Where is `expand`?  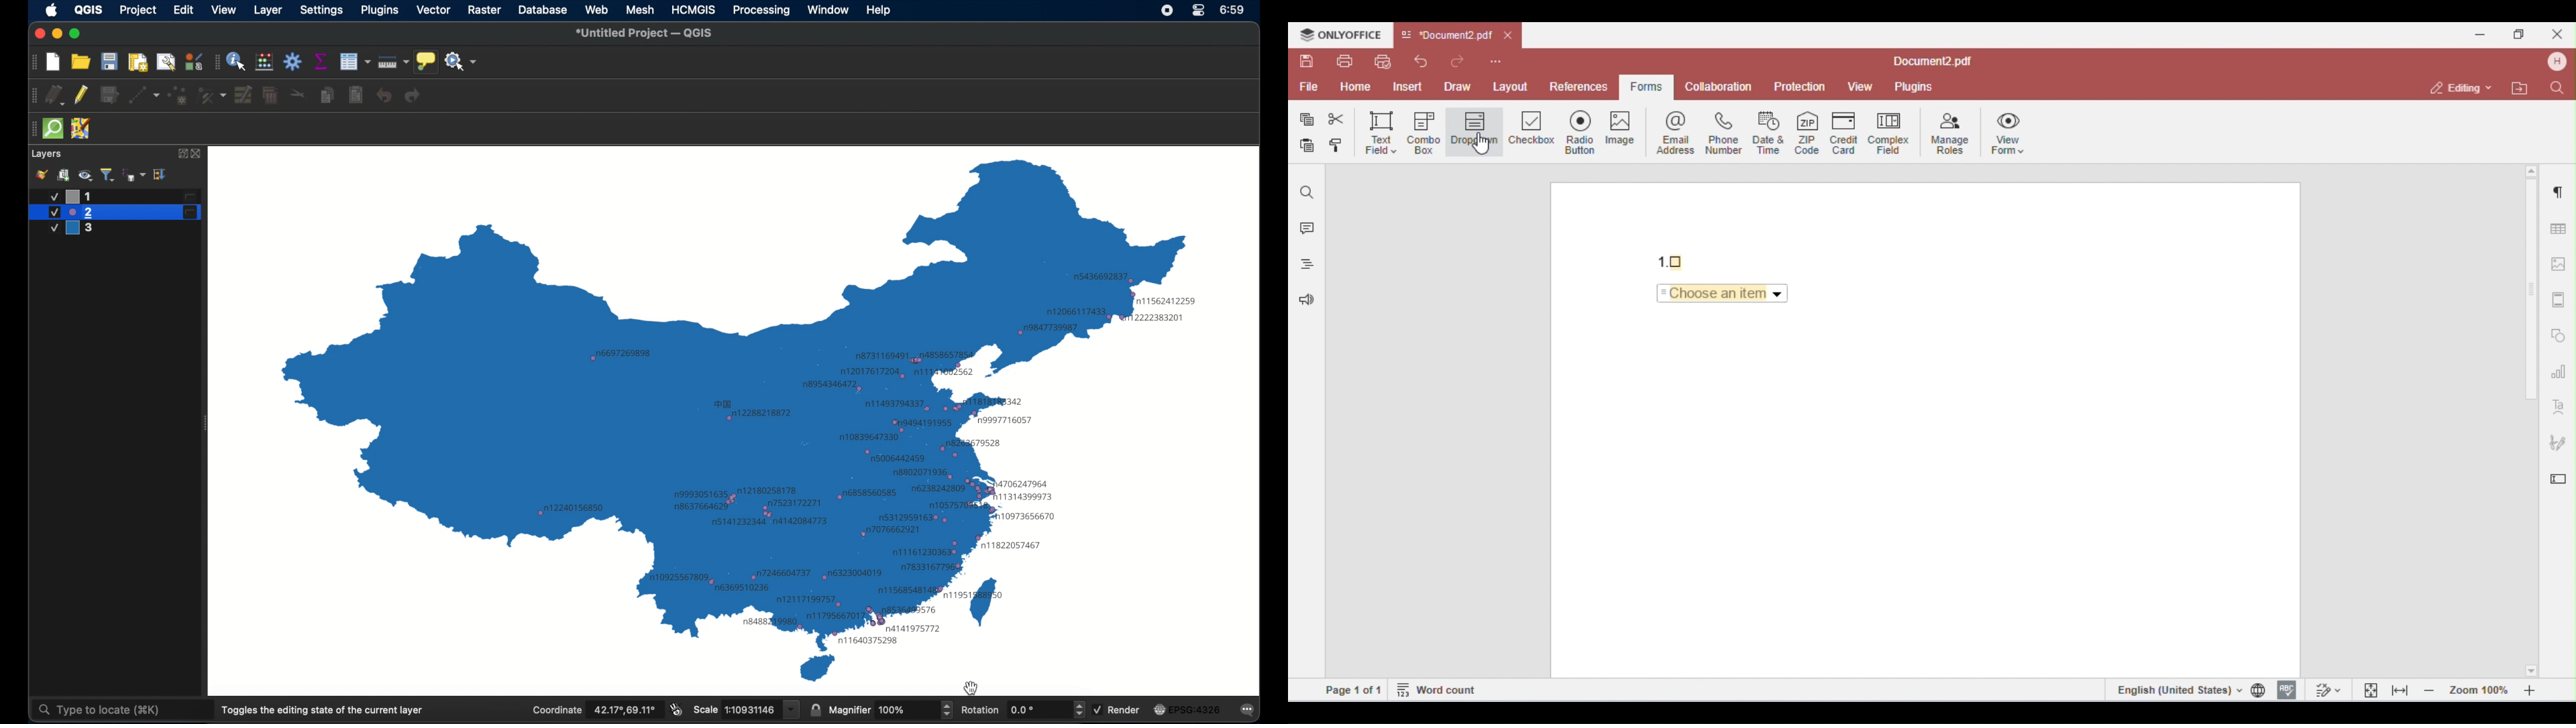
expand is located at coordinates (180, 154).